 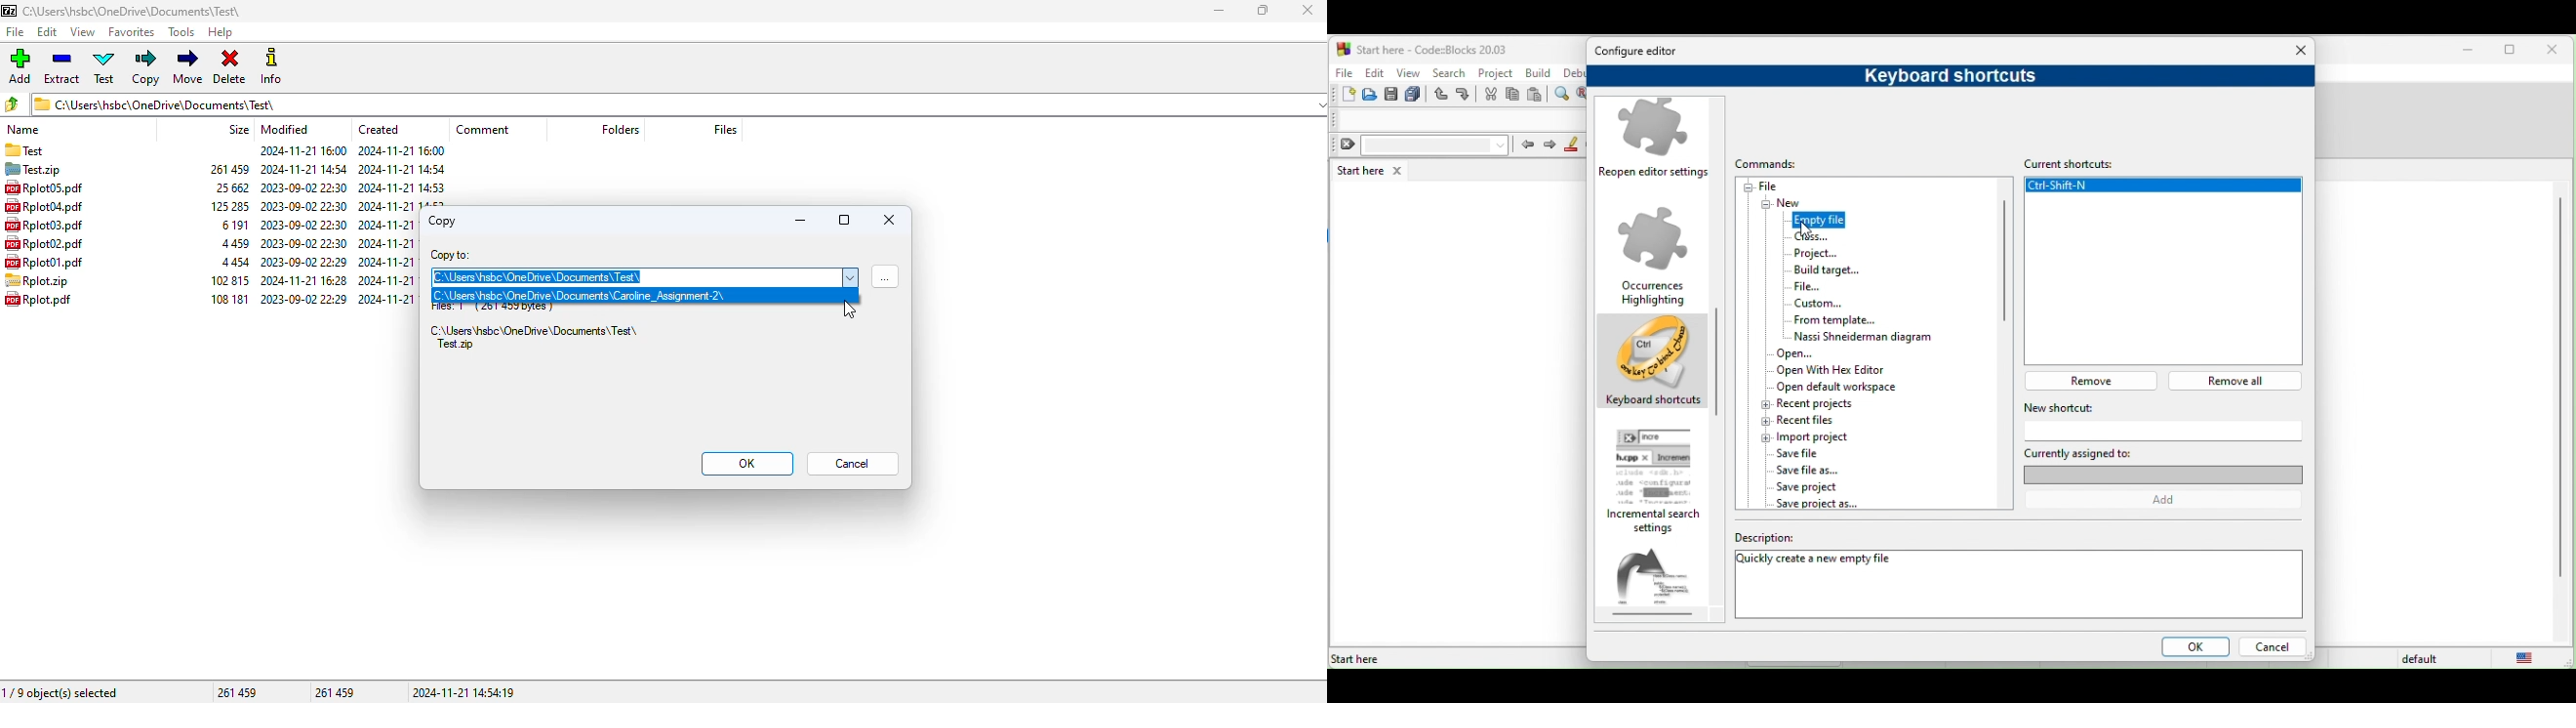 I want to click on current folder, so click(x=677, y=104).